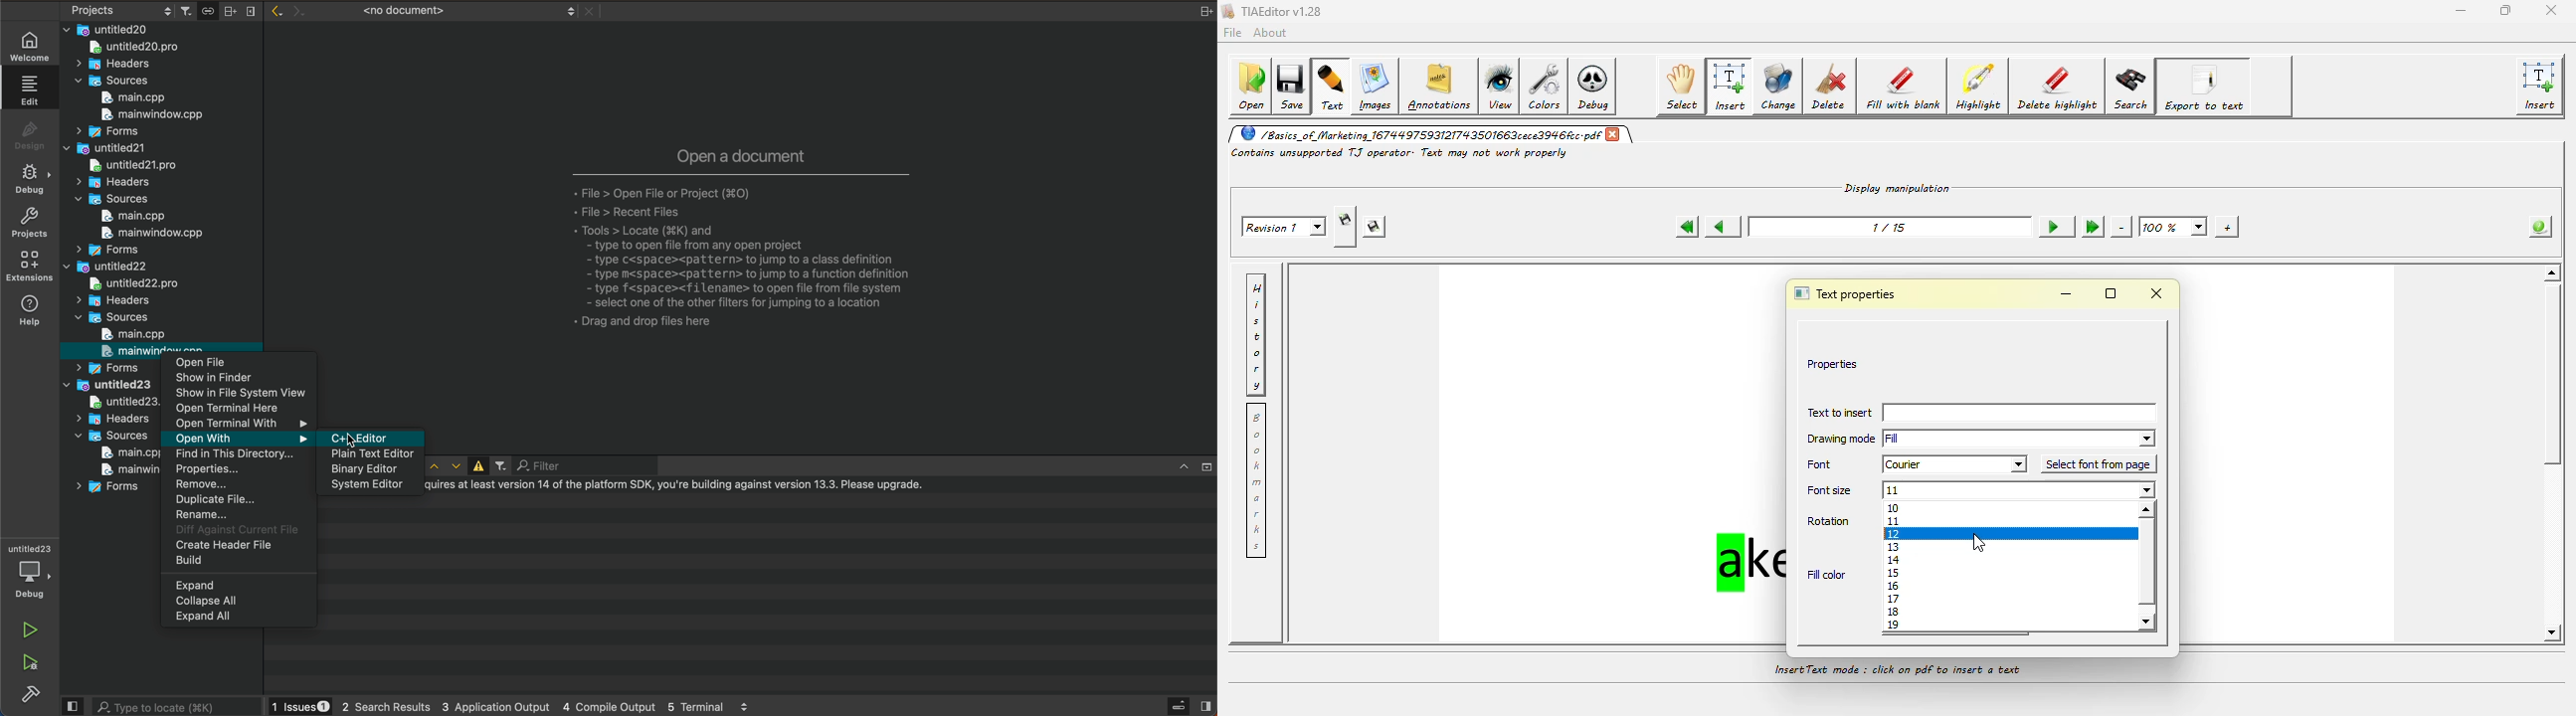  What do you see at coordinates (369, 486) in the screenshot?
I see `system editor` at bounding box center [369, 486].